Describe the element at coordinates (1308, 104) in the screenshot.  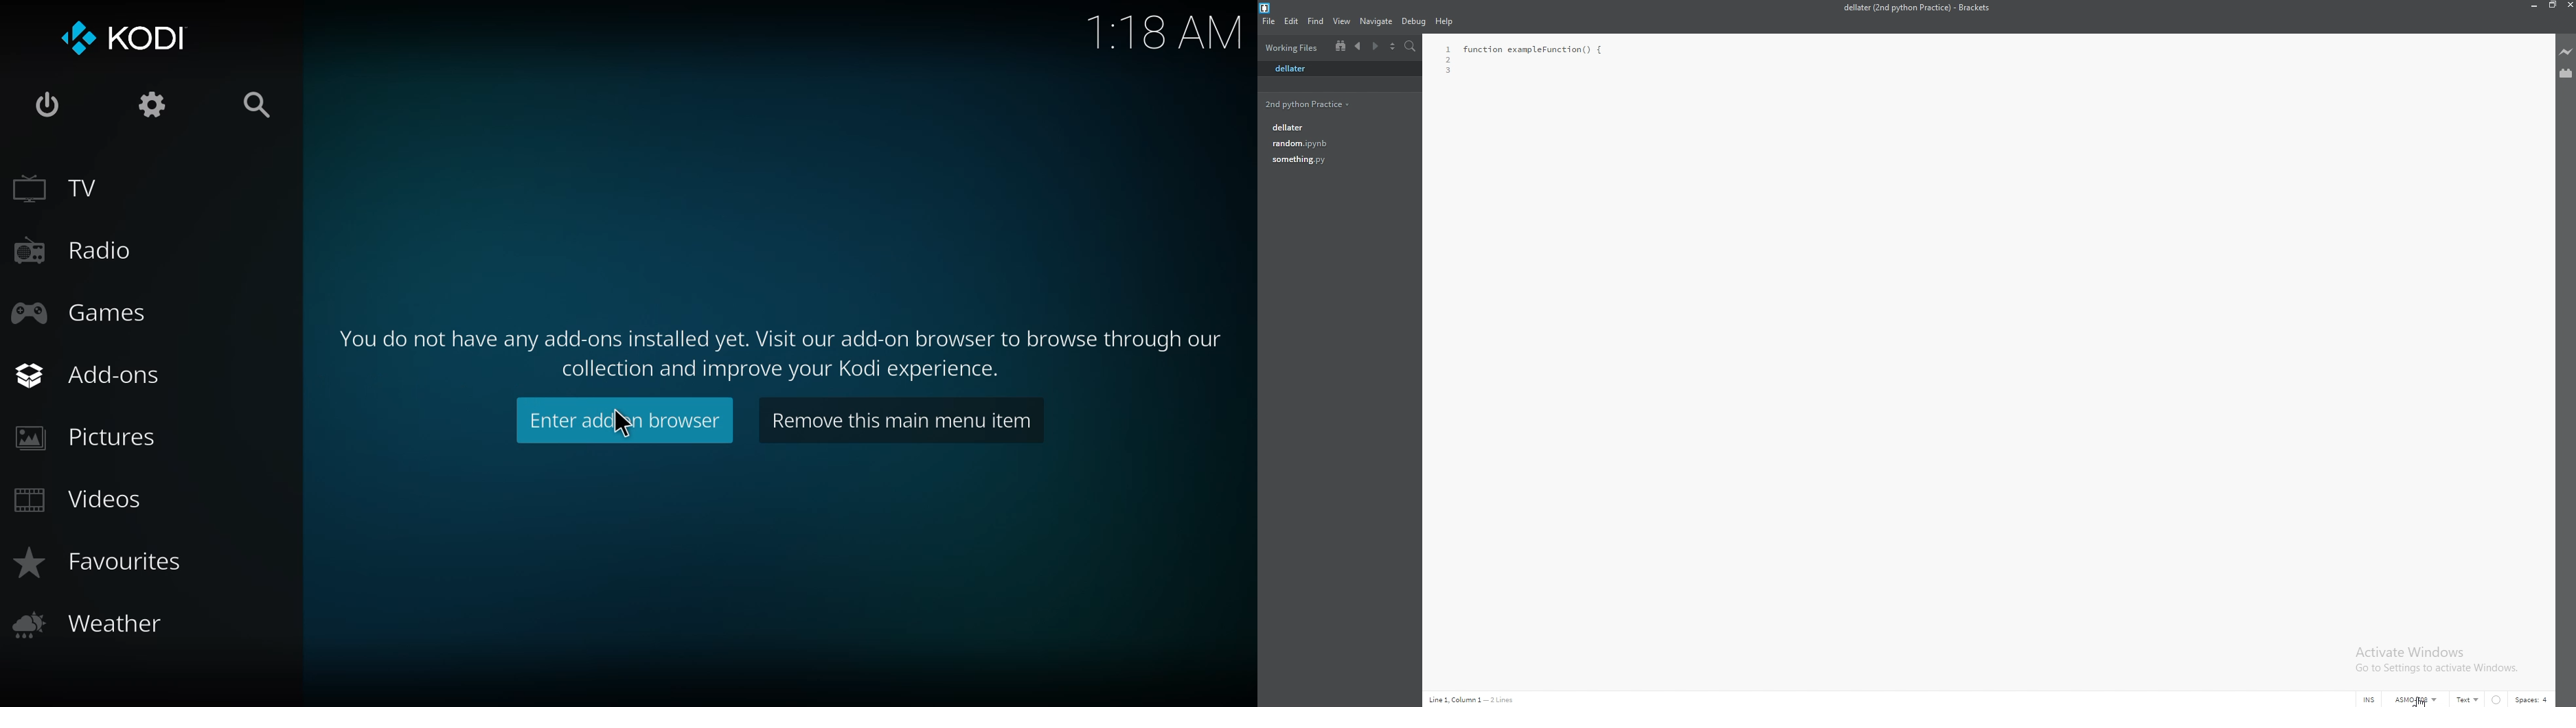
I see `2nd python practice` at that location.